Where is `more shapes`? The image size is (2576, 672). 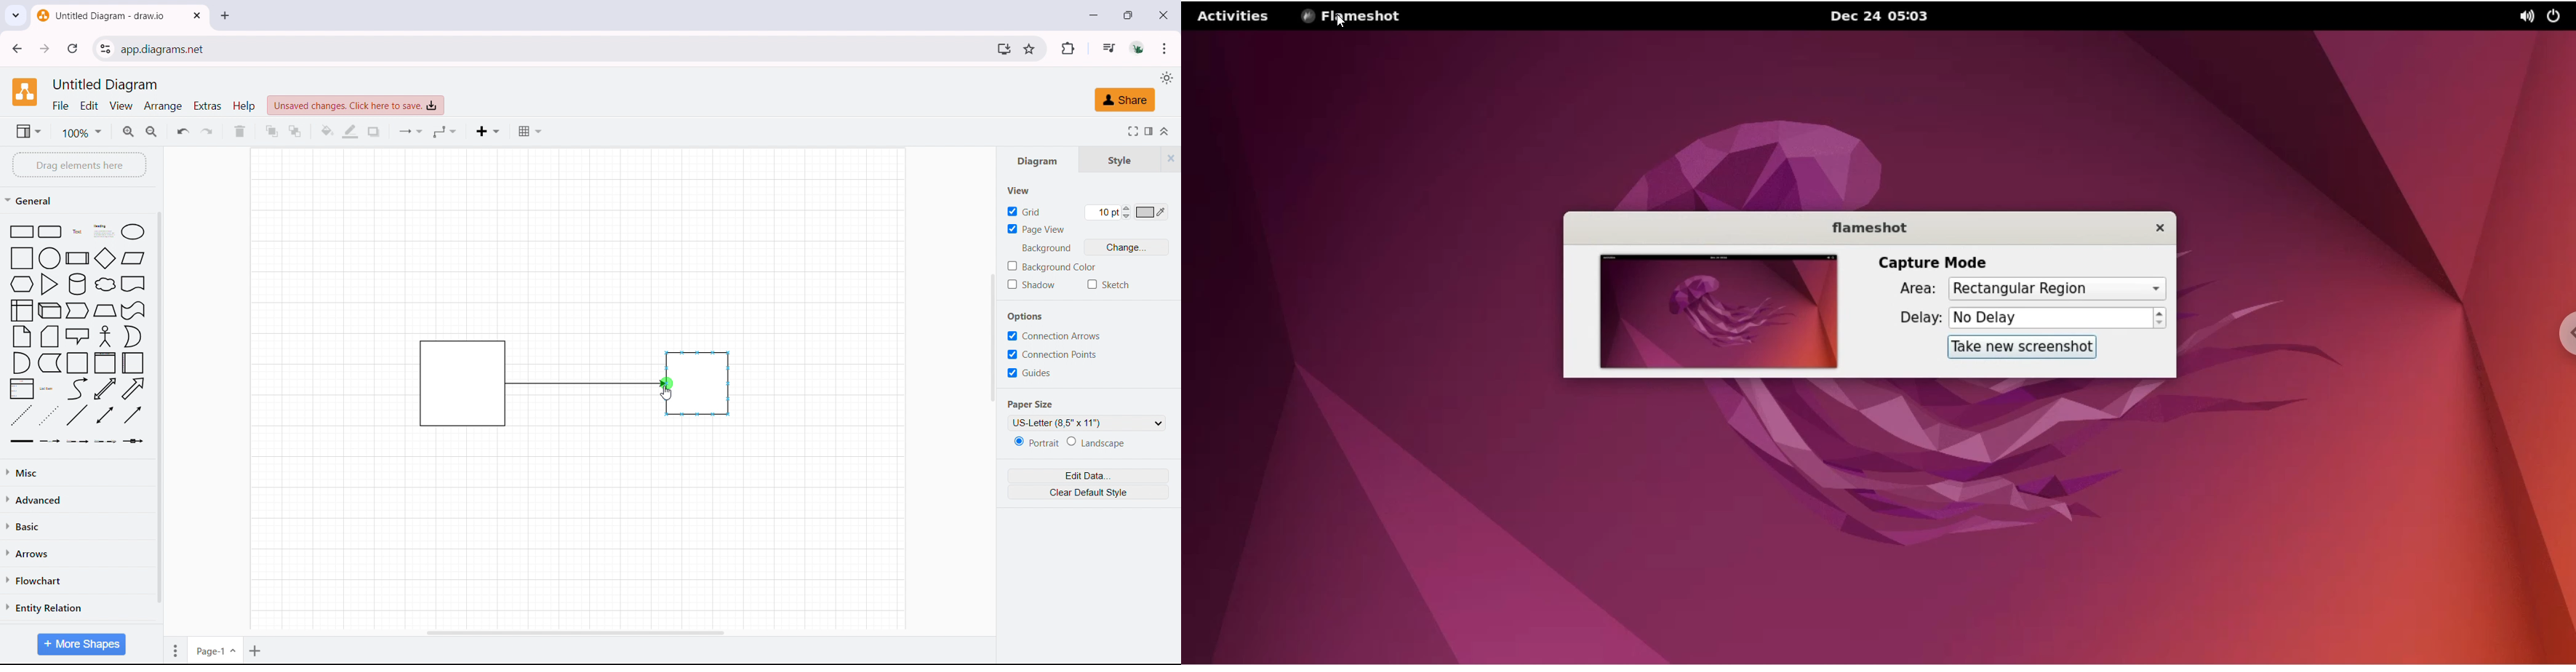 more shapes is located at coordinates (80, 644).